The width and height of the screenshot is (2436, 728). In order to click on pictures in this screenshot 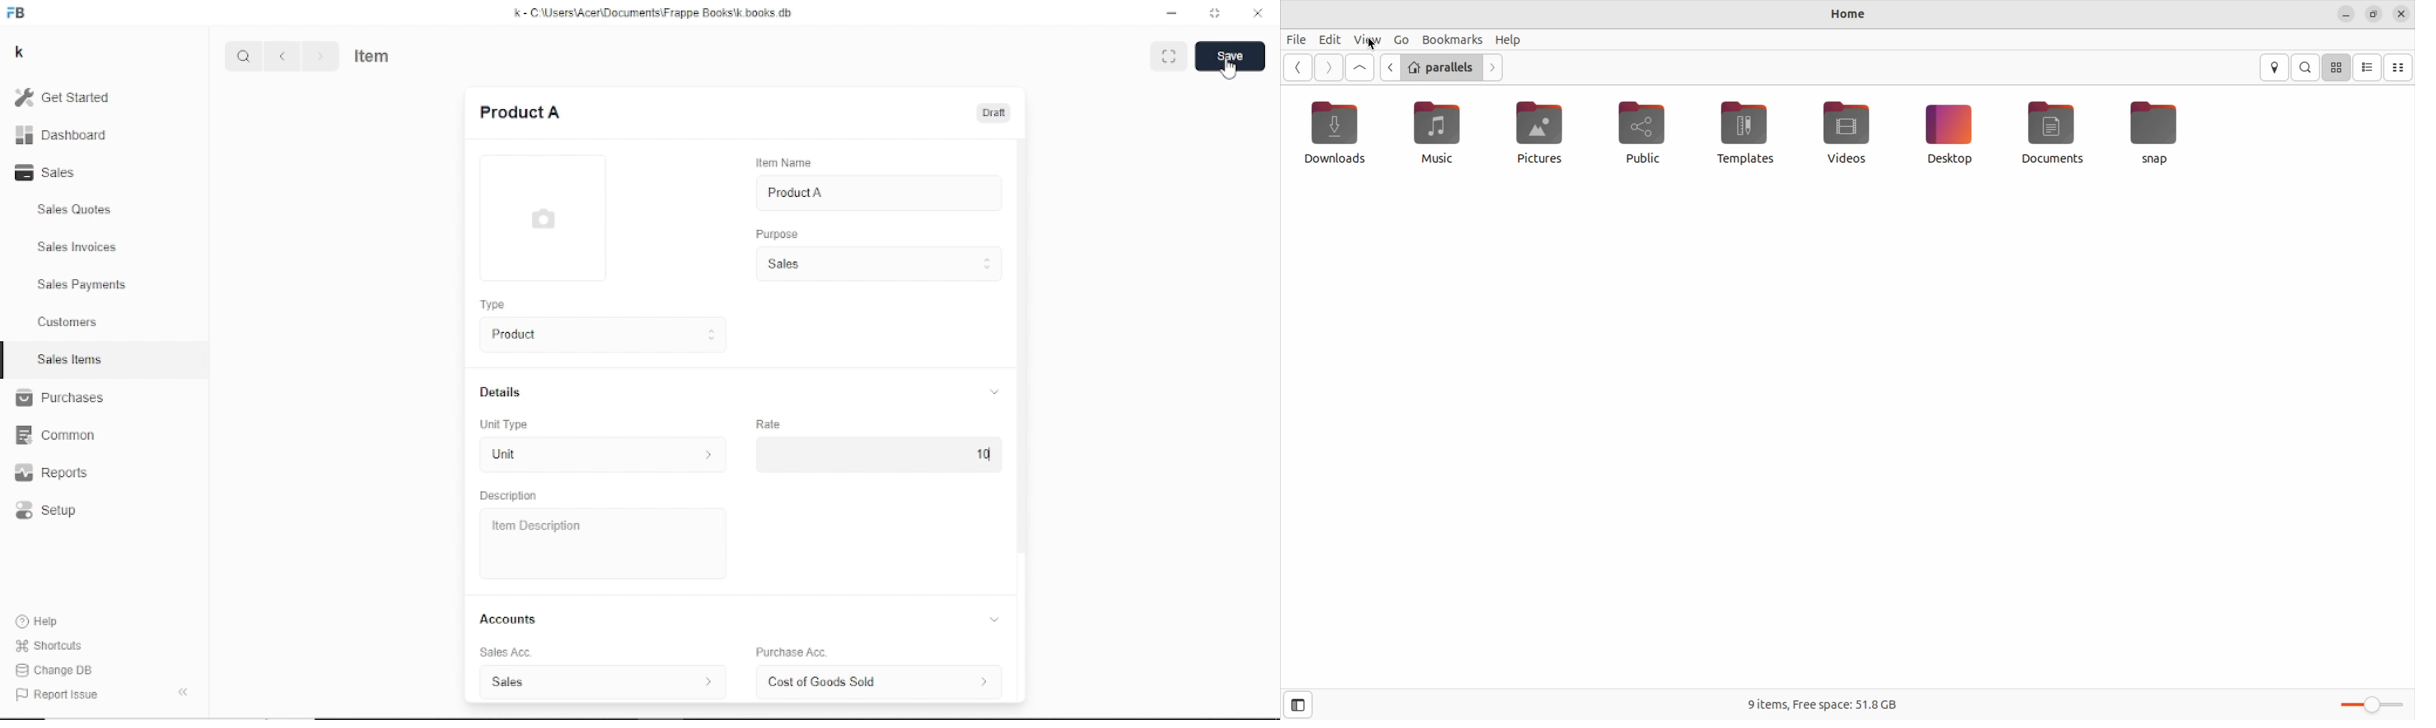, I will do `click(1545, 130)`.